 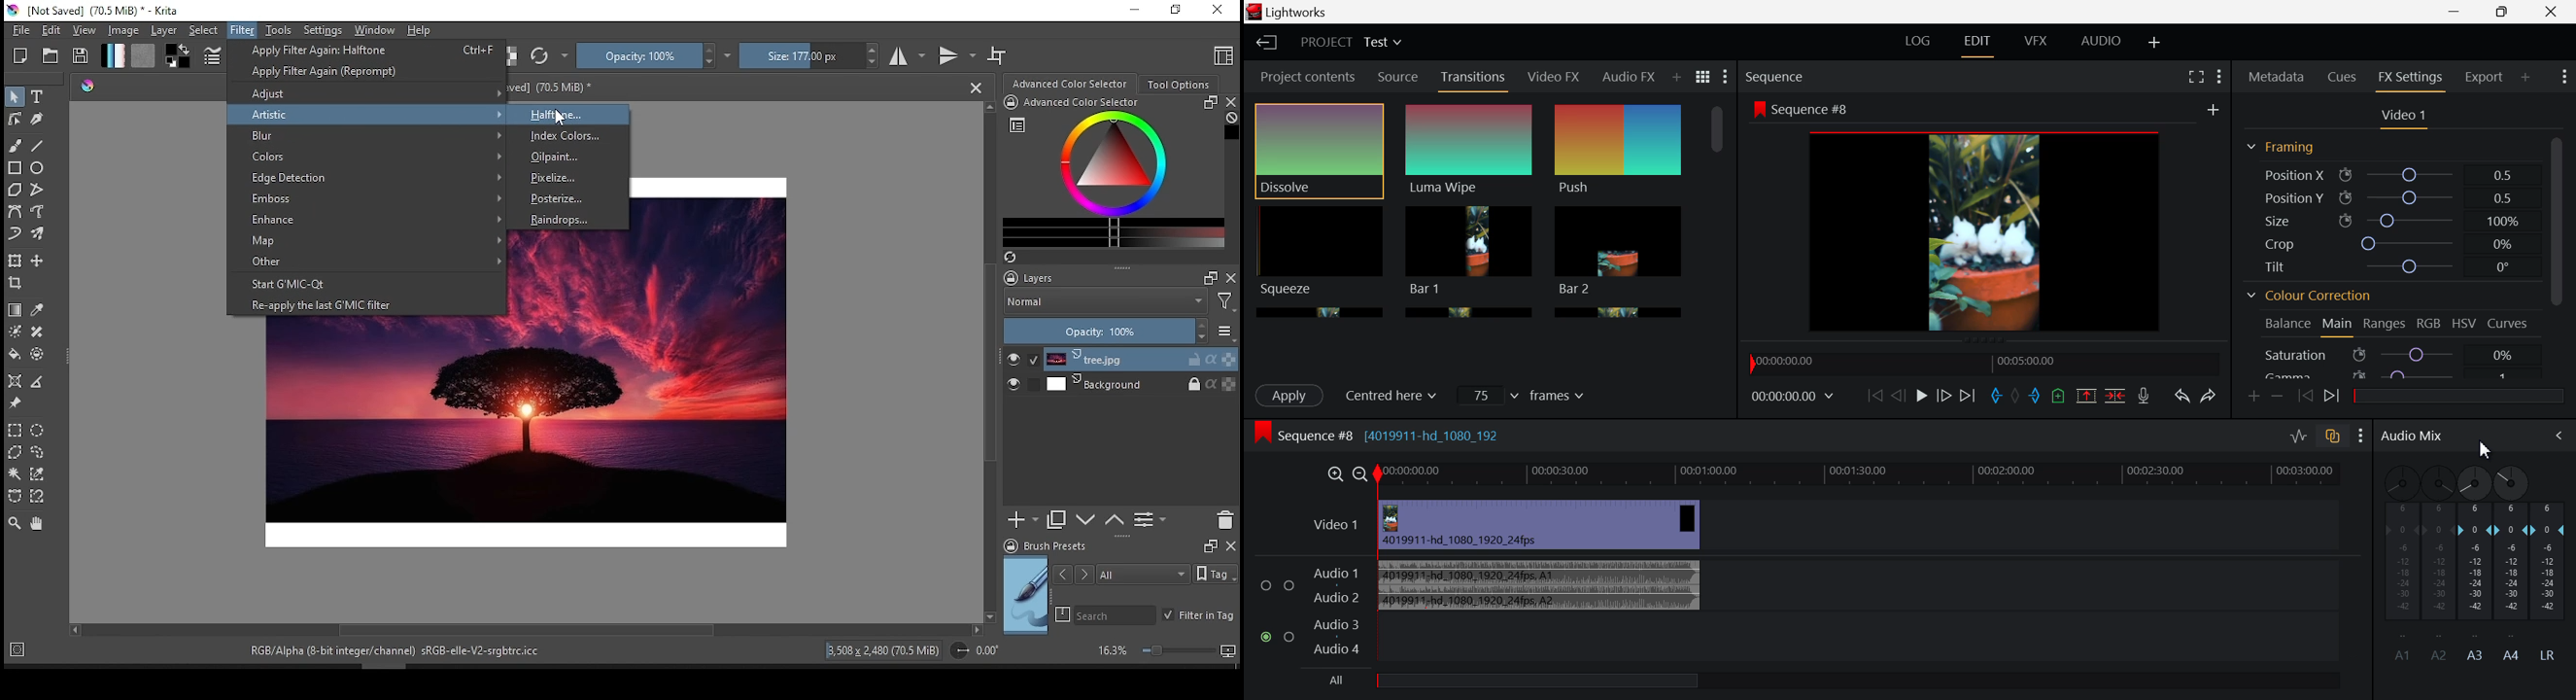 I want to click on filter in tag on/off, so click(x=1197, y=617).